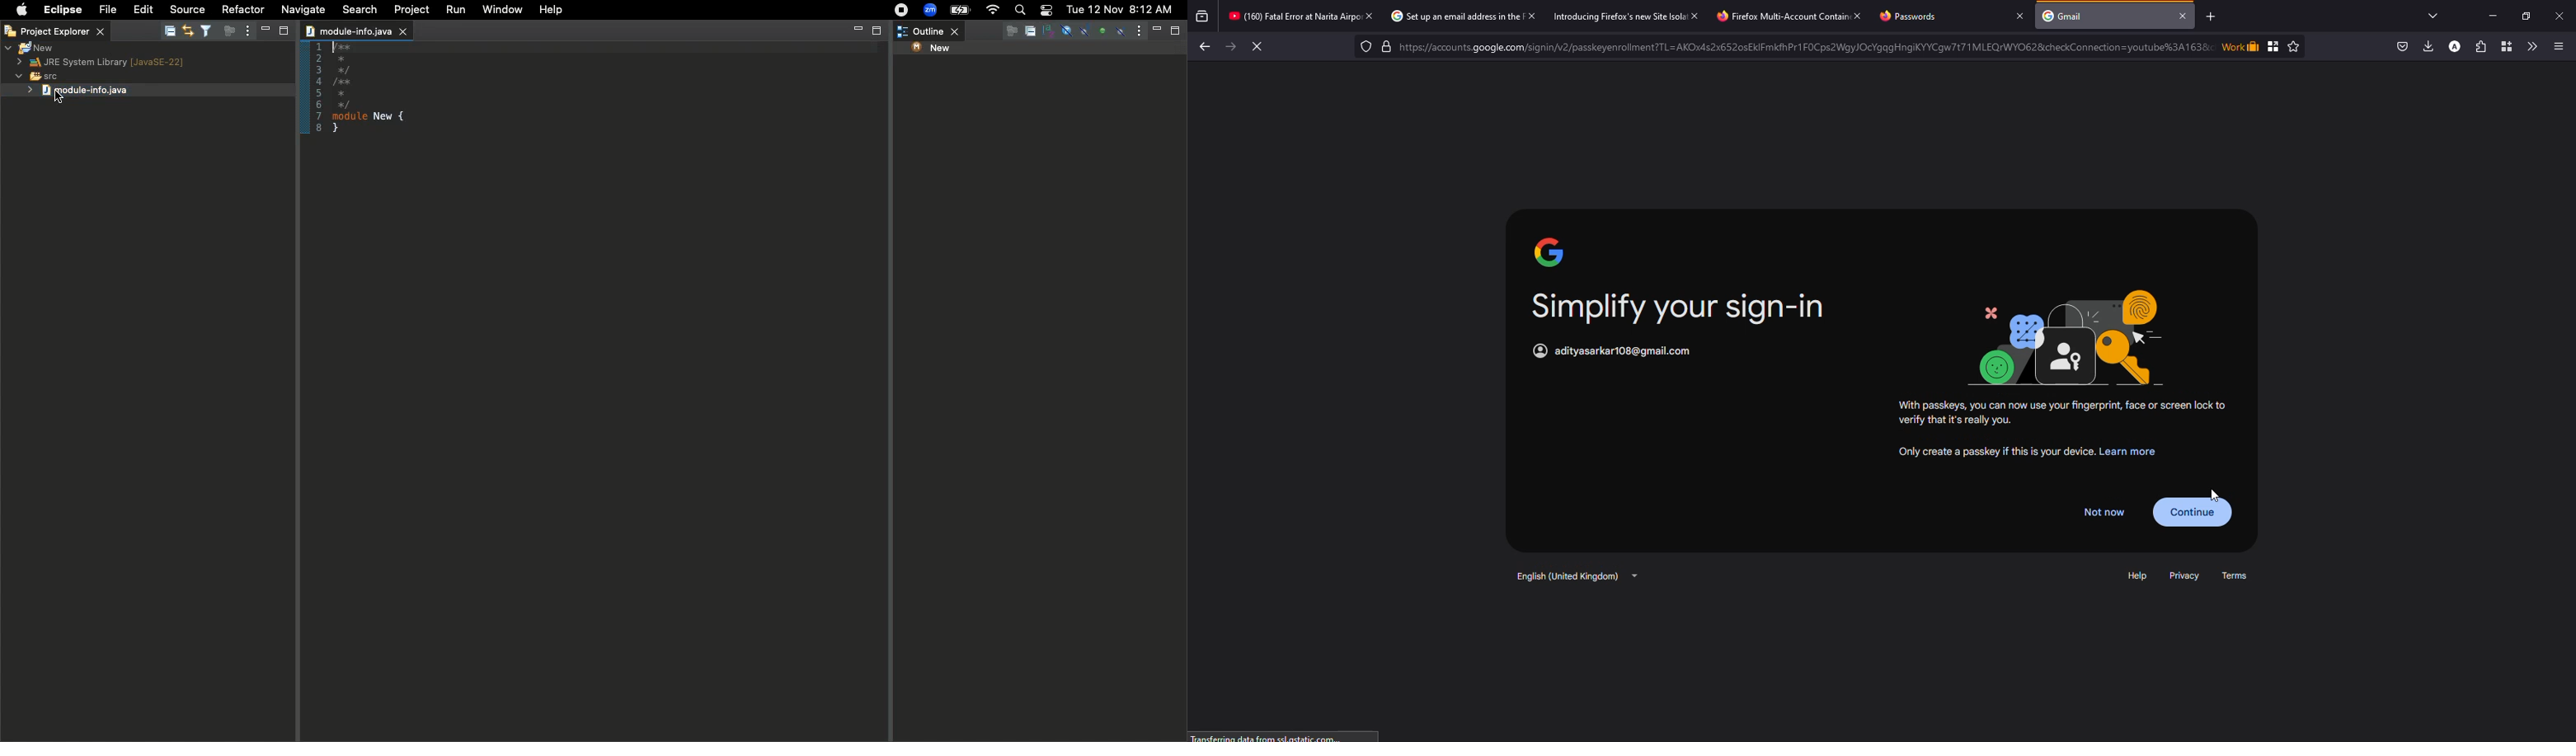 The image size is (2576, 756). Describe the element at coordinates (1610, 18) in the screenshot. I see `Introducing Firefox's new Site` at that location.